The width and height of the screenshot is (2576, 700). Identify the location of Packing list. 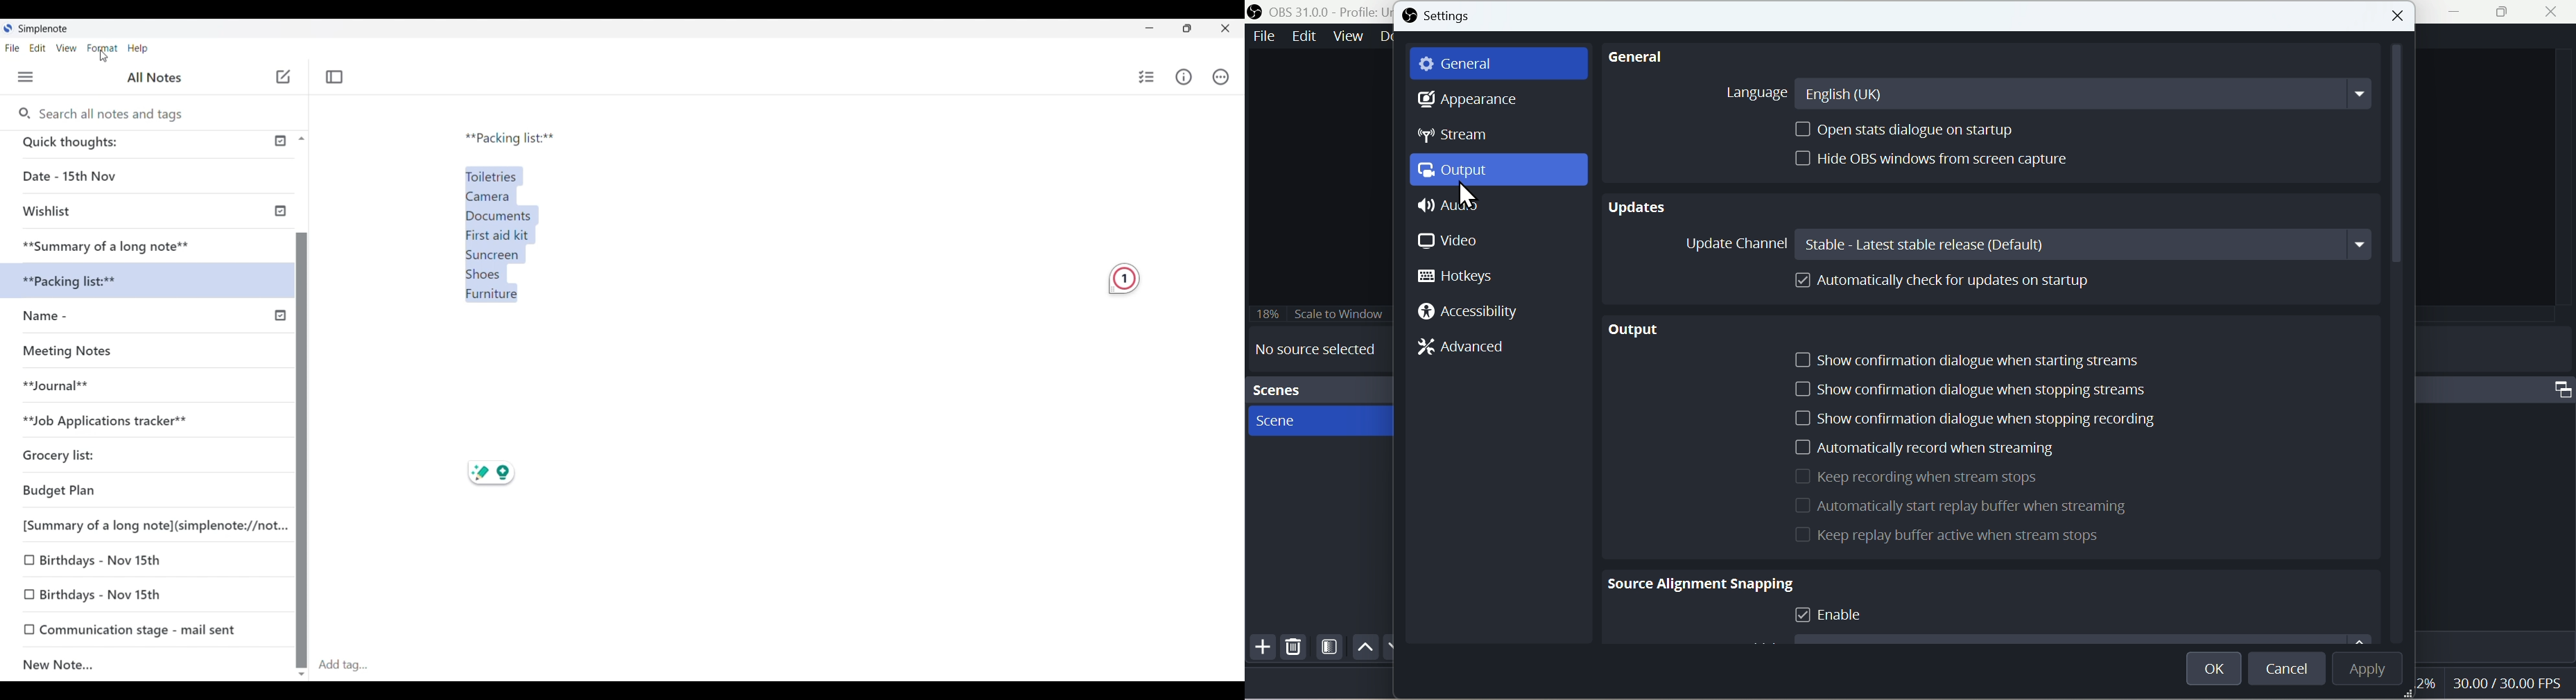
(510, 139).